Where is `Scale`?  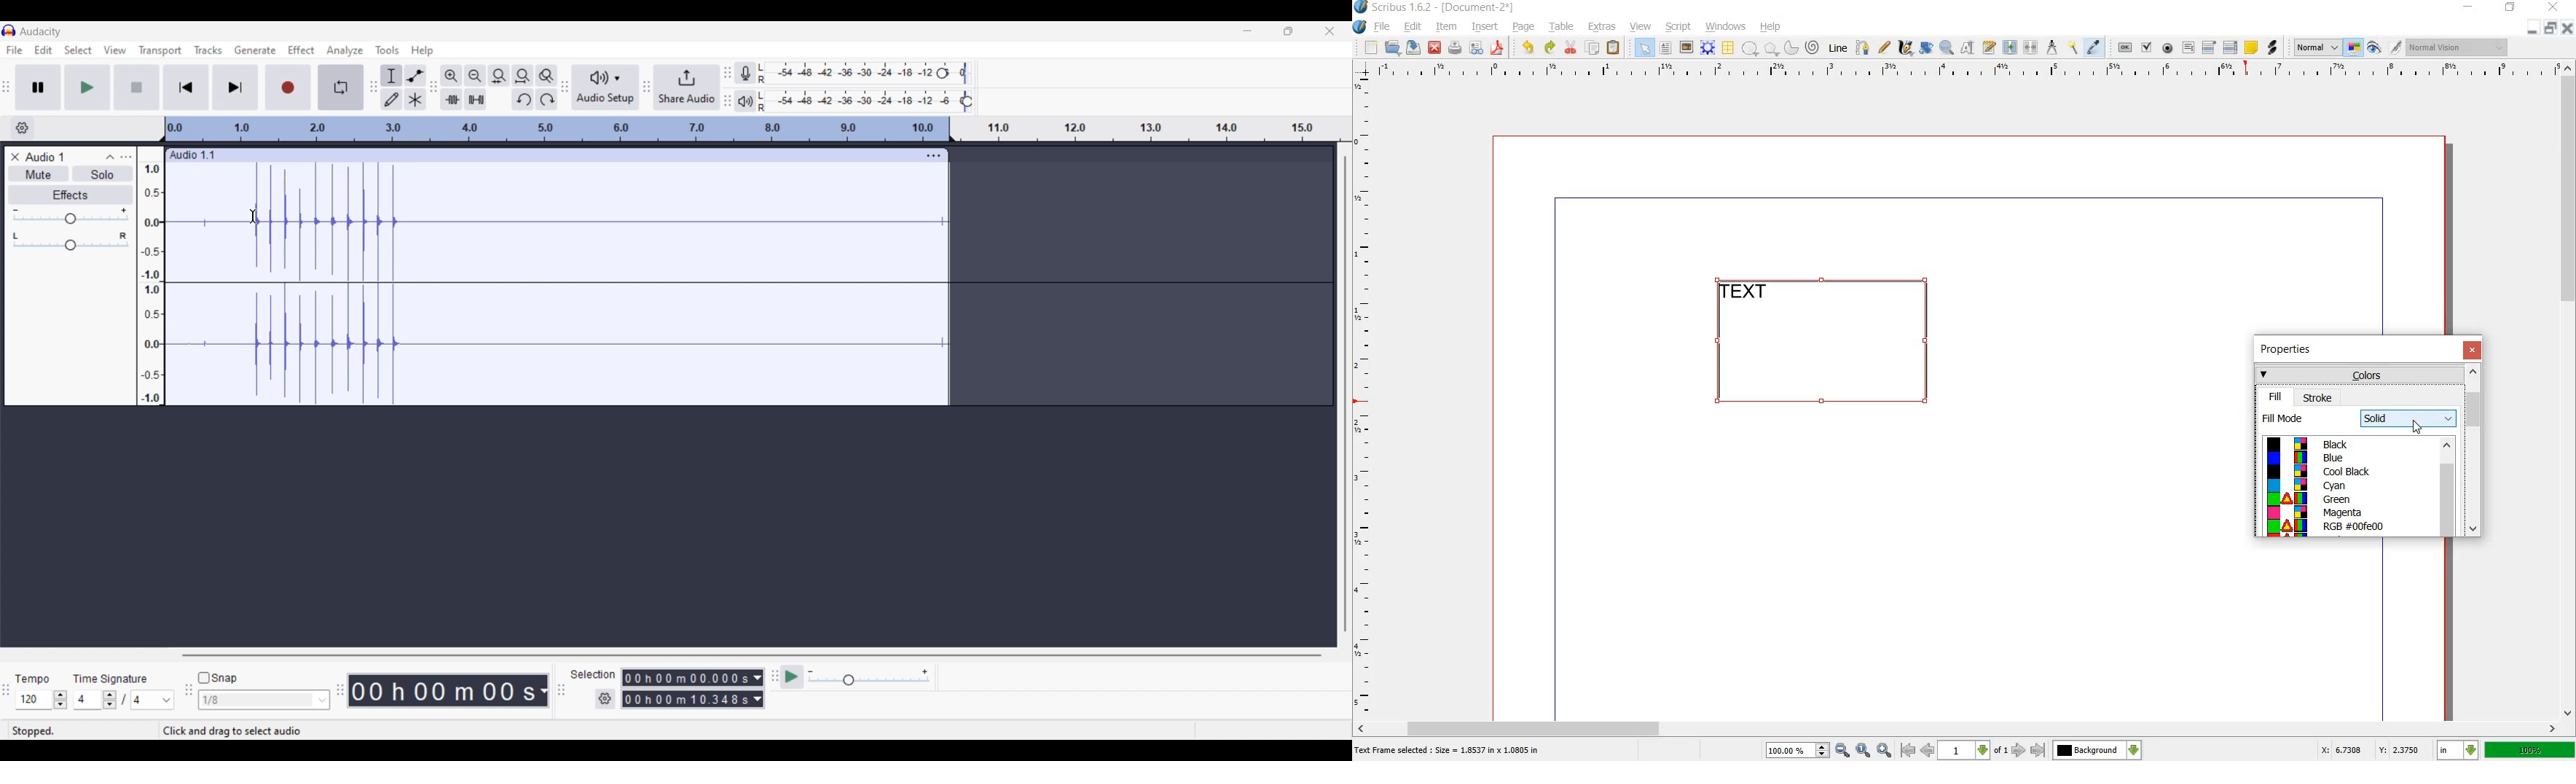 Scale is located at coordinates (557, 129).